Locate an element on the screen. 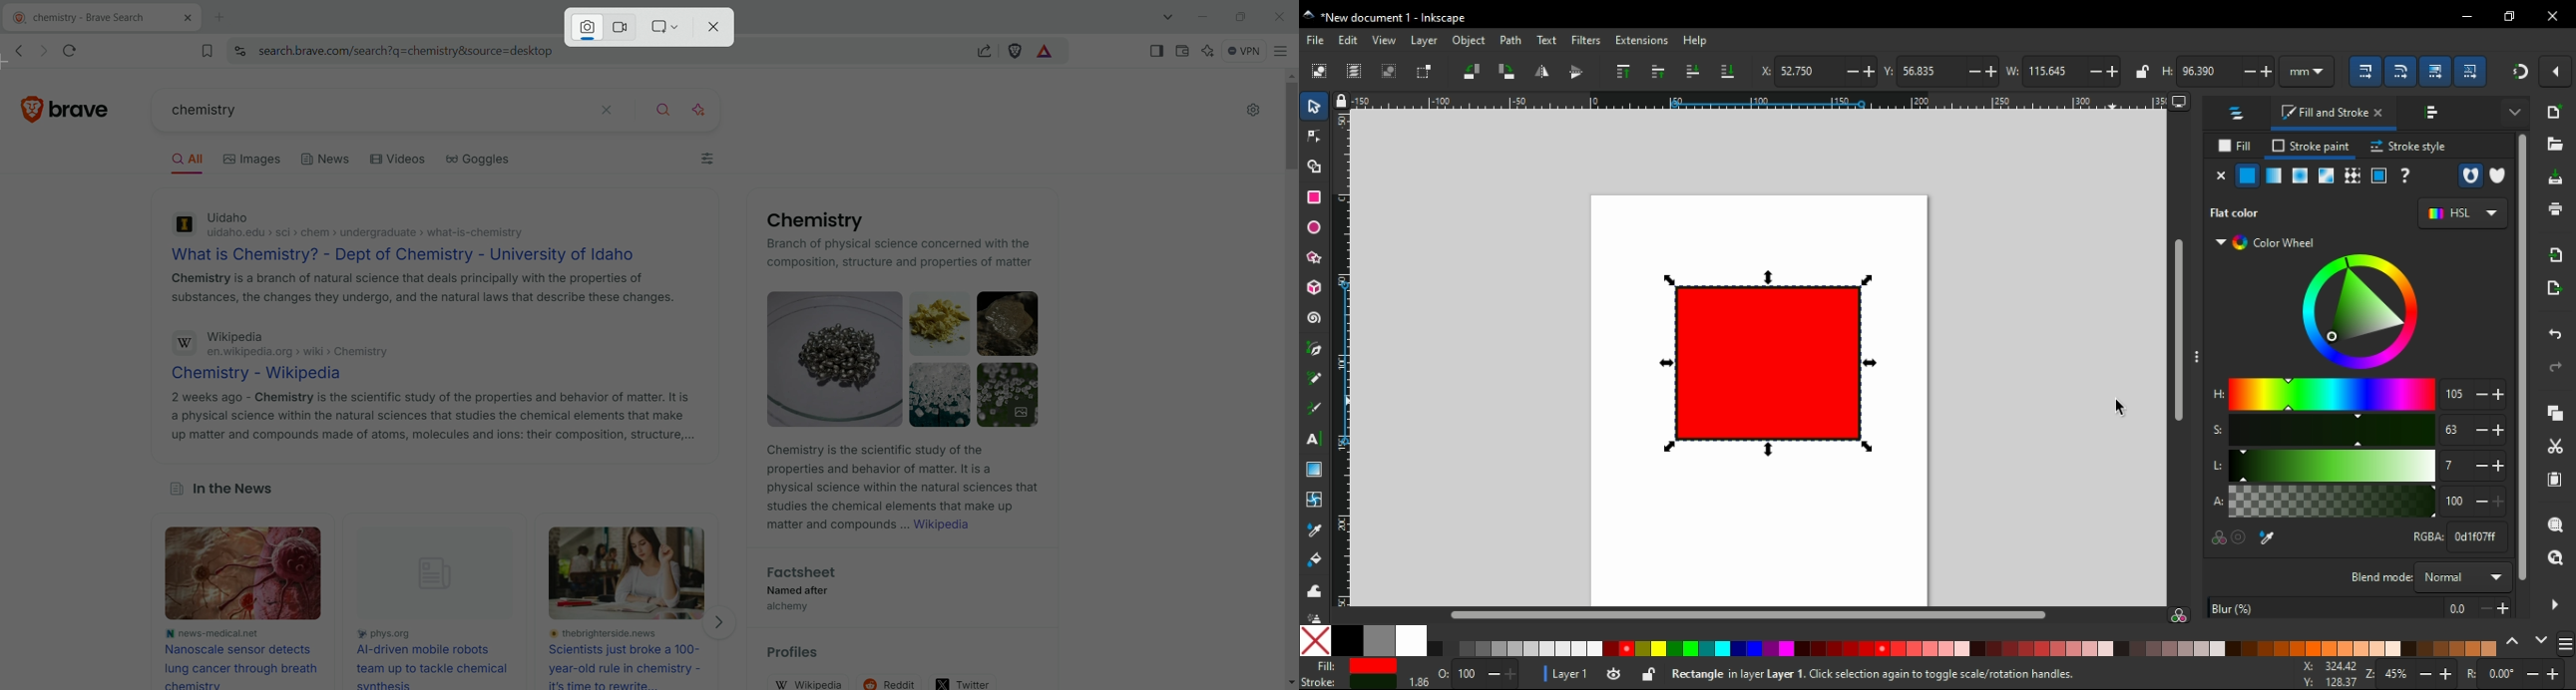 The height and width of the screenshot is (700, 2576). 3D box tool is located at coordinates (1315, 288).